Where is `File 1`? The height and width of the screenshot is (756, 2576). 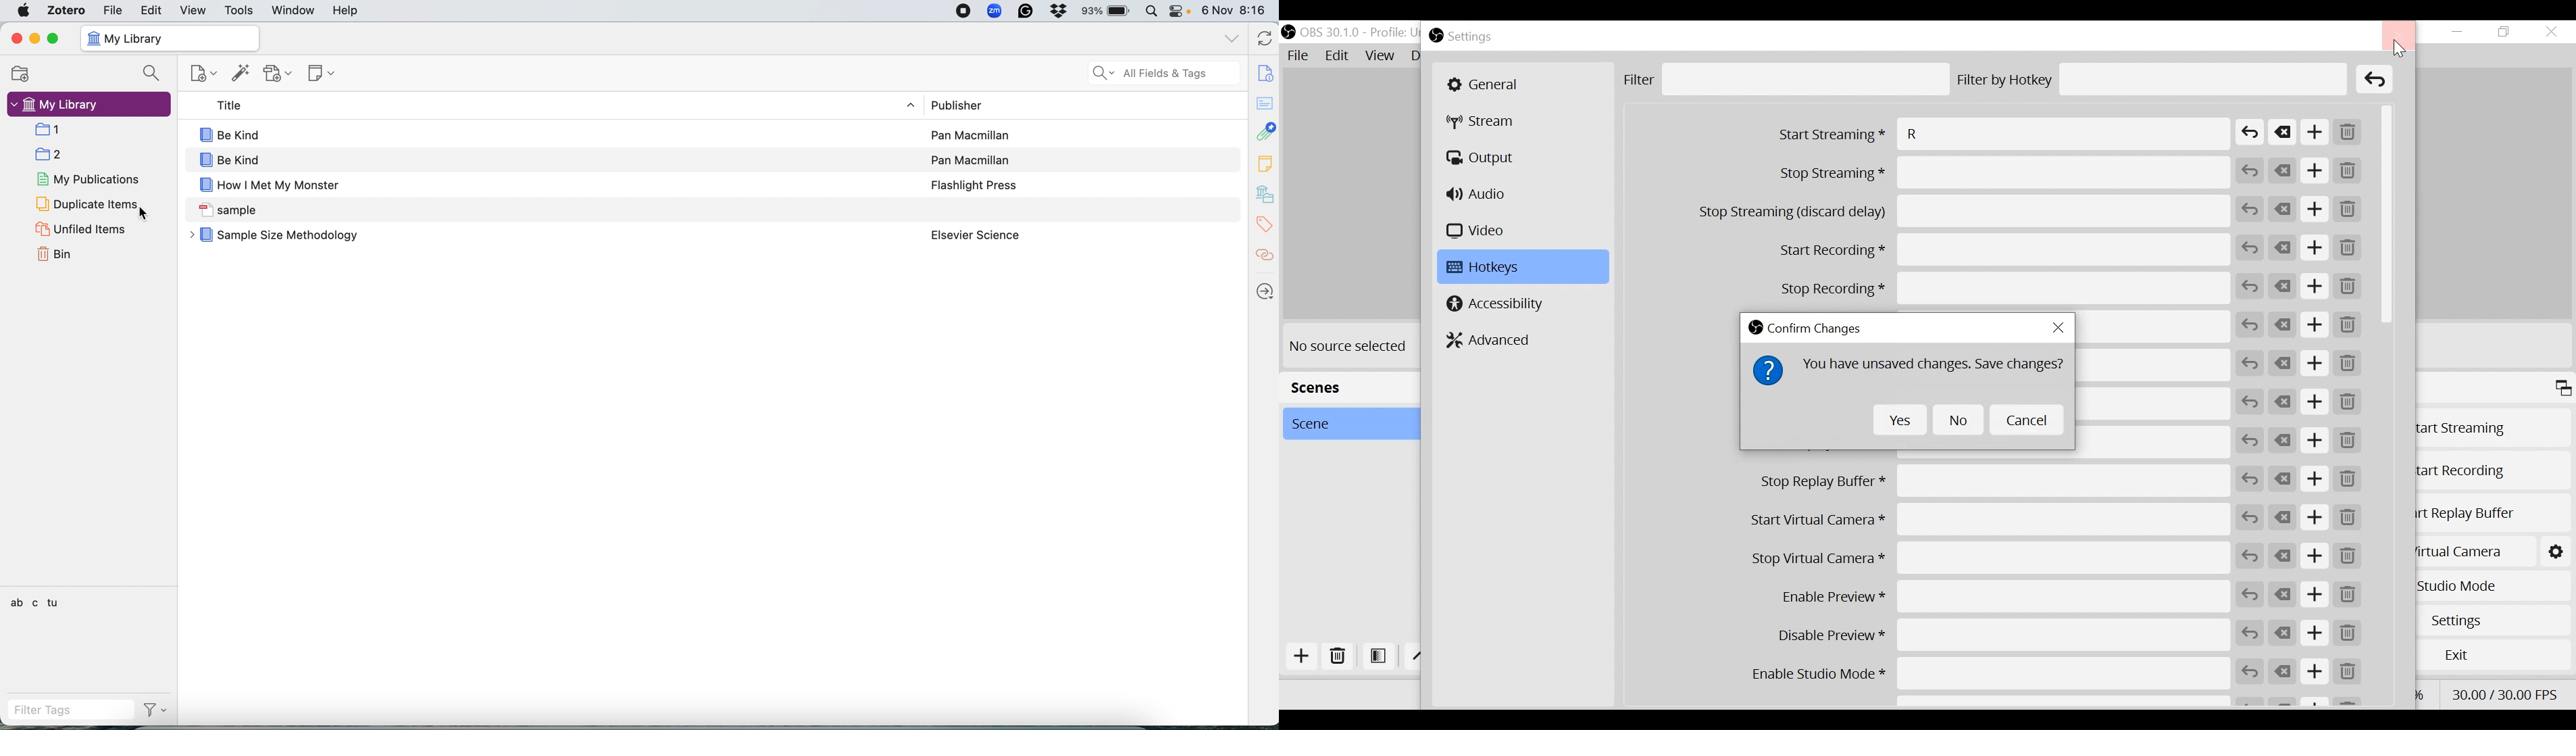 File 1 is located at coordinates (98, 129).